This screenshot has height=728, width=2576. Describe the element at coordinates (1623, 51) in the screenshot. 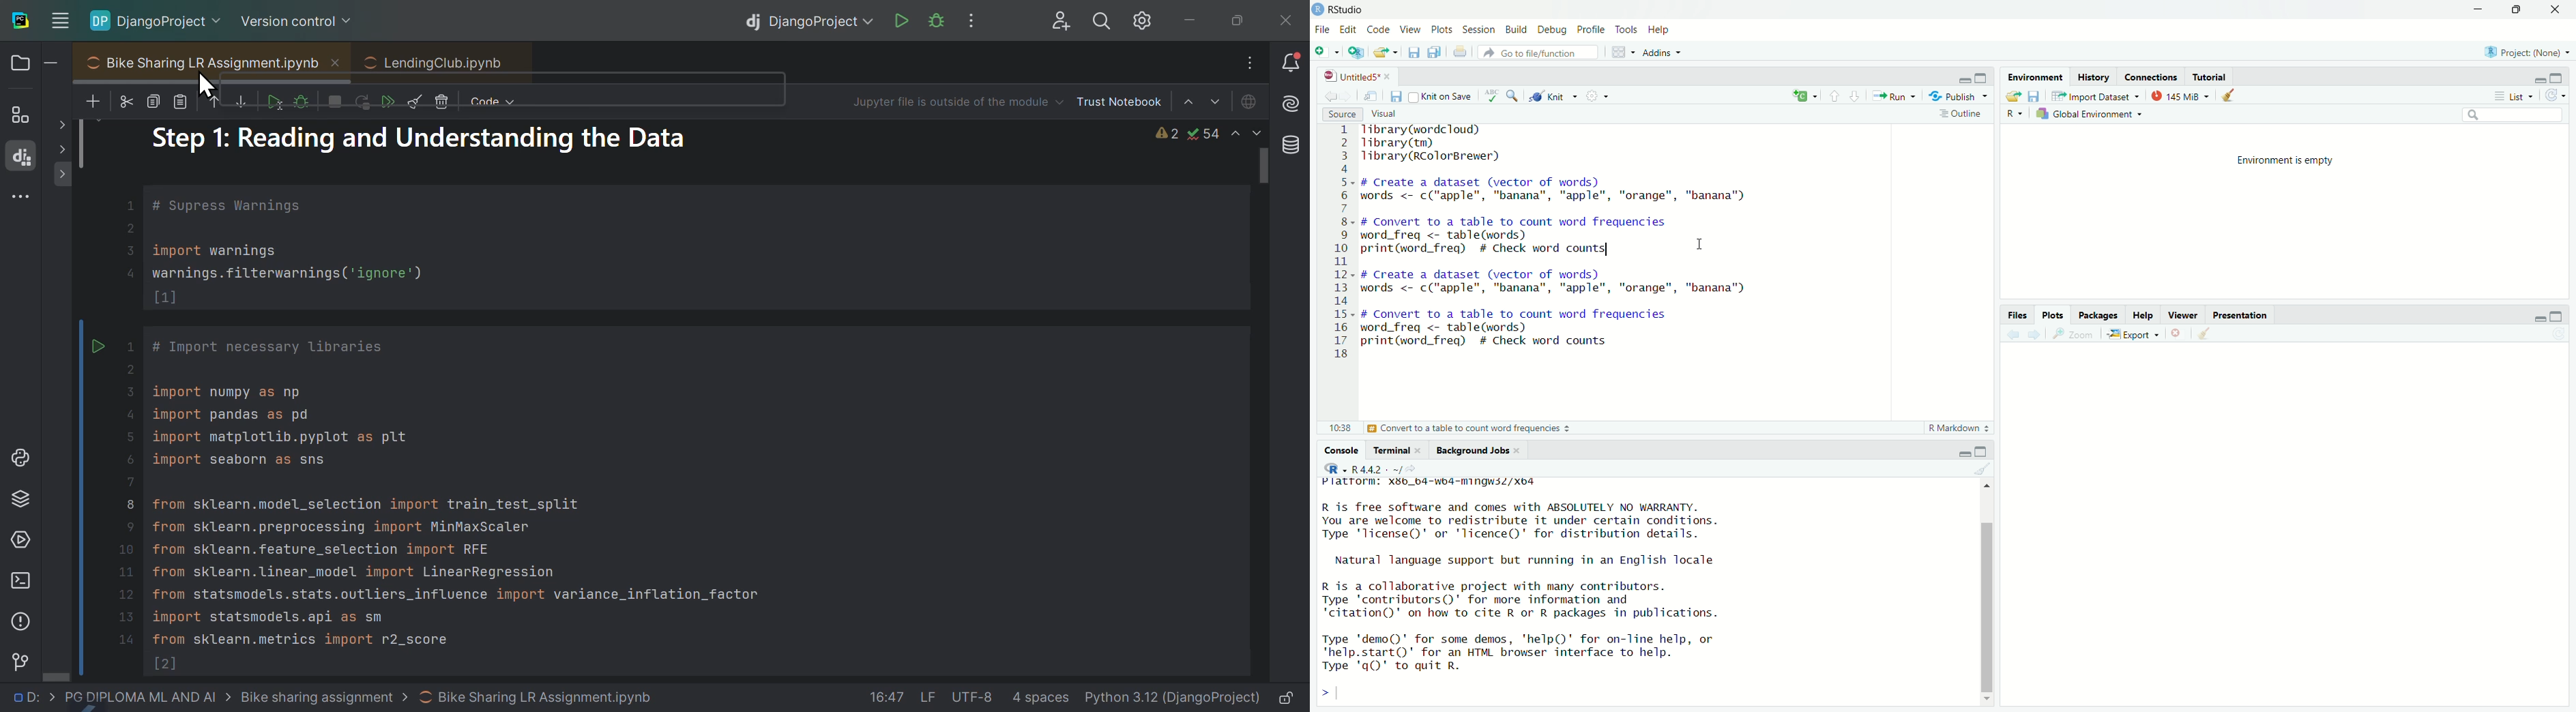

I see `Workspace pane` at that location.